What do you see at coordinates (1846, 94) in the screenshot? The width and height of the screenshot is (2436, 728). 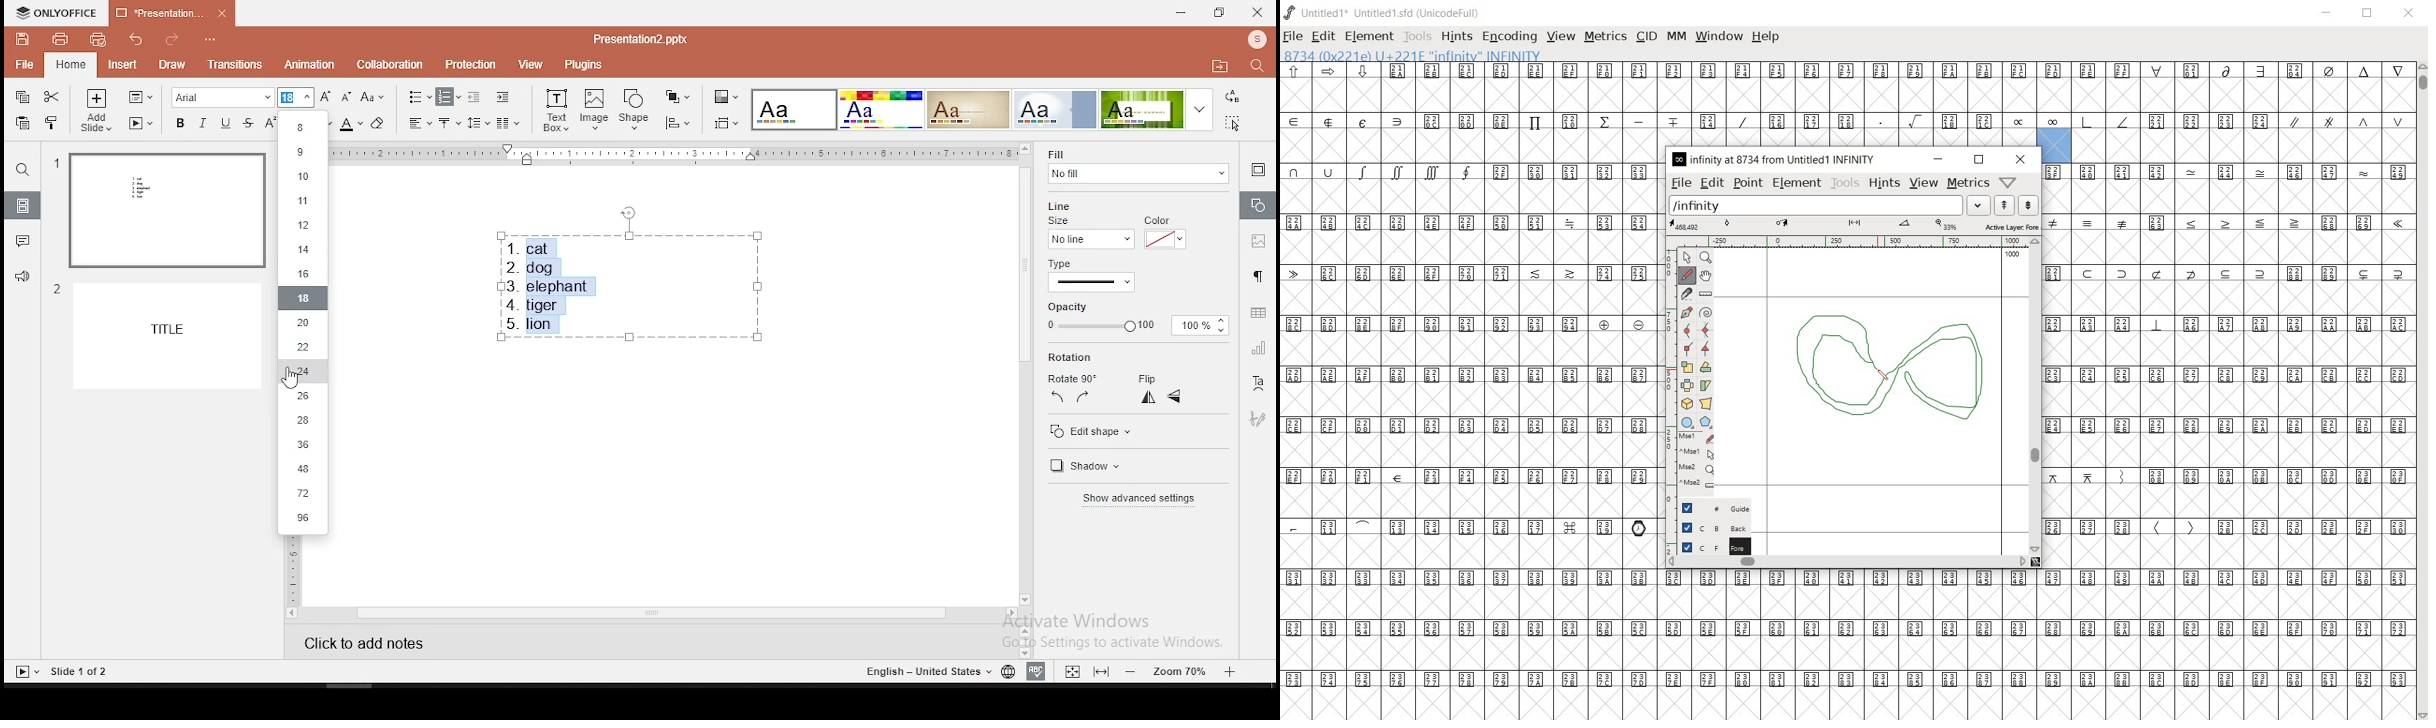 I see `empty glyph slots` at bounding box center [1846, 94].